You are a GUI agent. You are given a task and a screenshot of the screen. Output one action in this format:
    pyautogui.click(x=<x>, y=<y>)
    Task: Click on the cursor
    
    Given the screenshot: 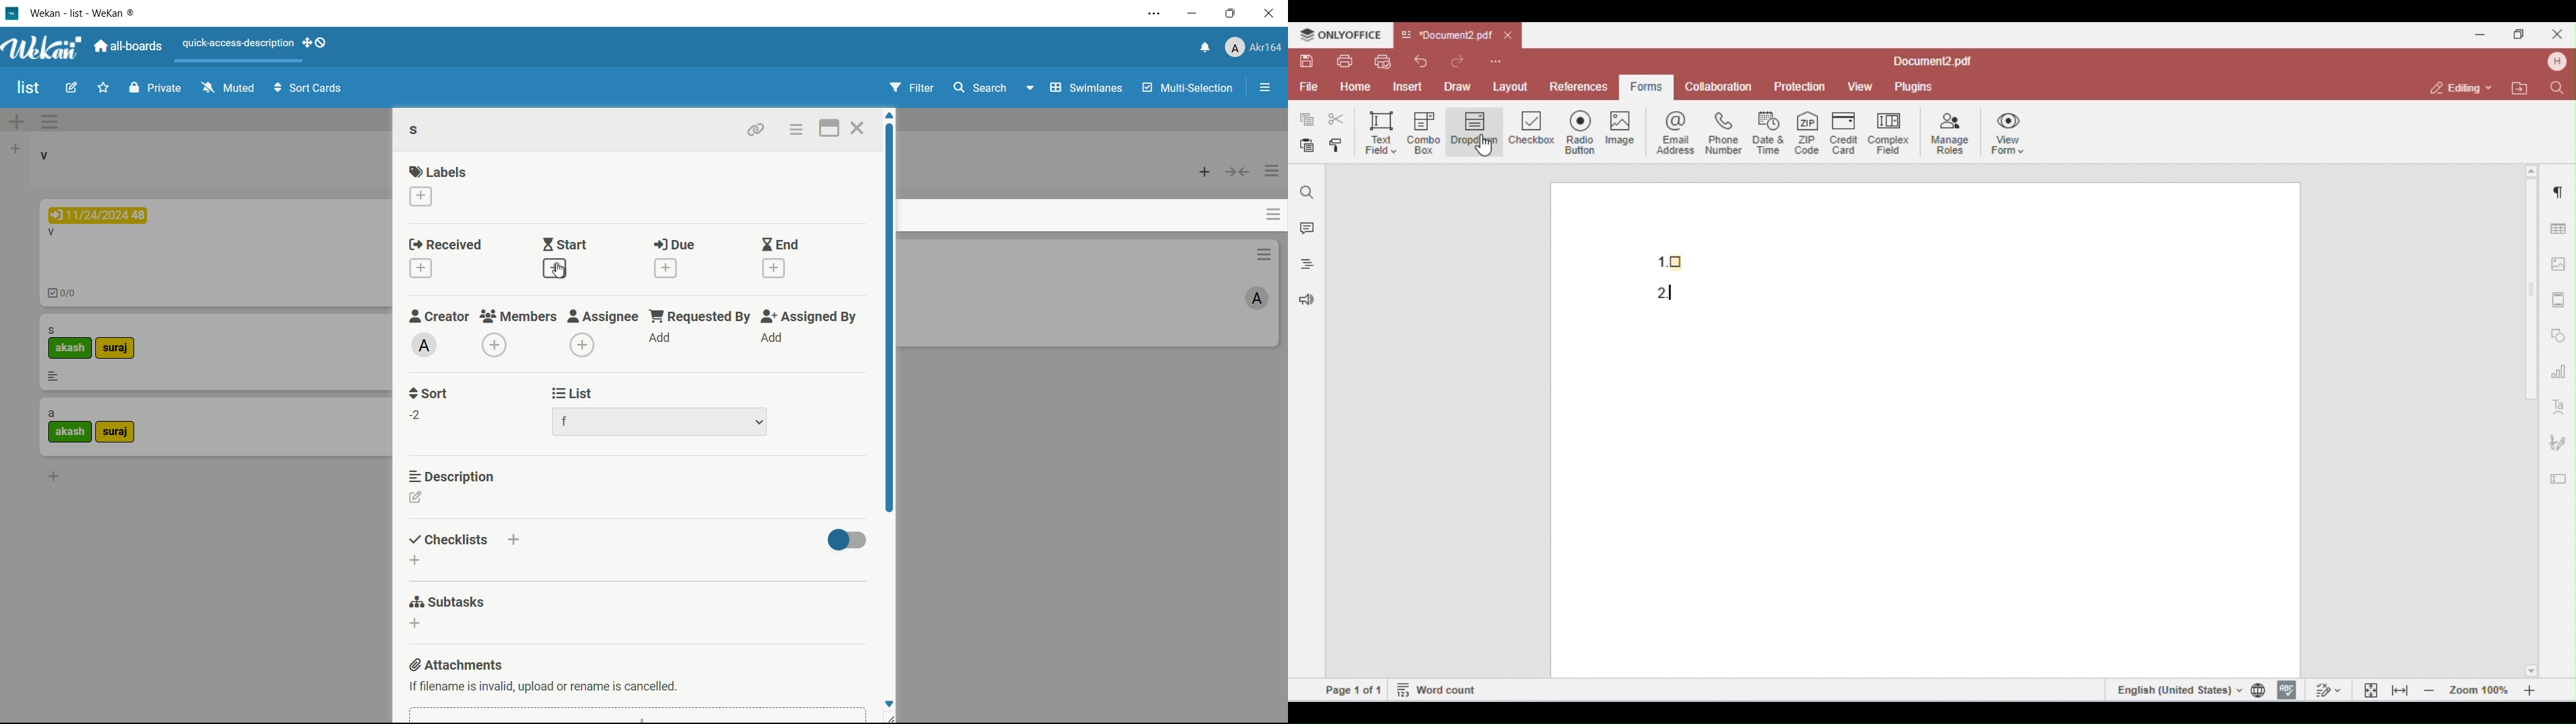 What is the action you would take?
    pyautogui.click(x=559, y=270)
    